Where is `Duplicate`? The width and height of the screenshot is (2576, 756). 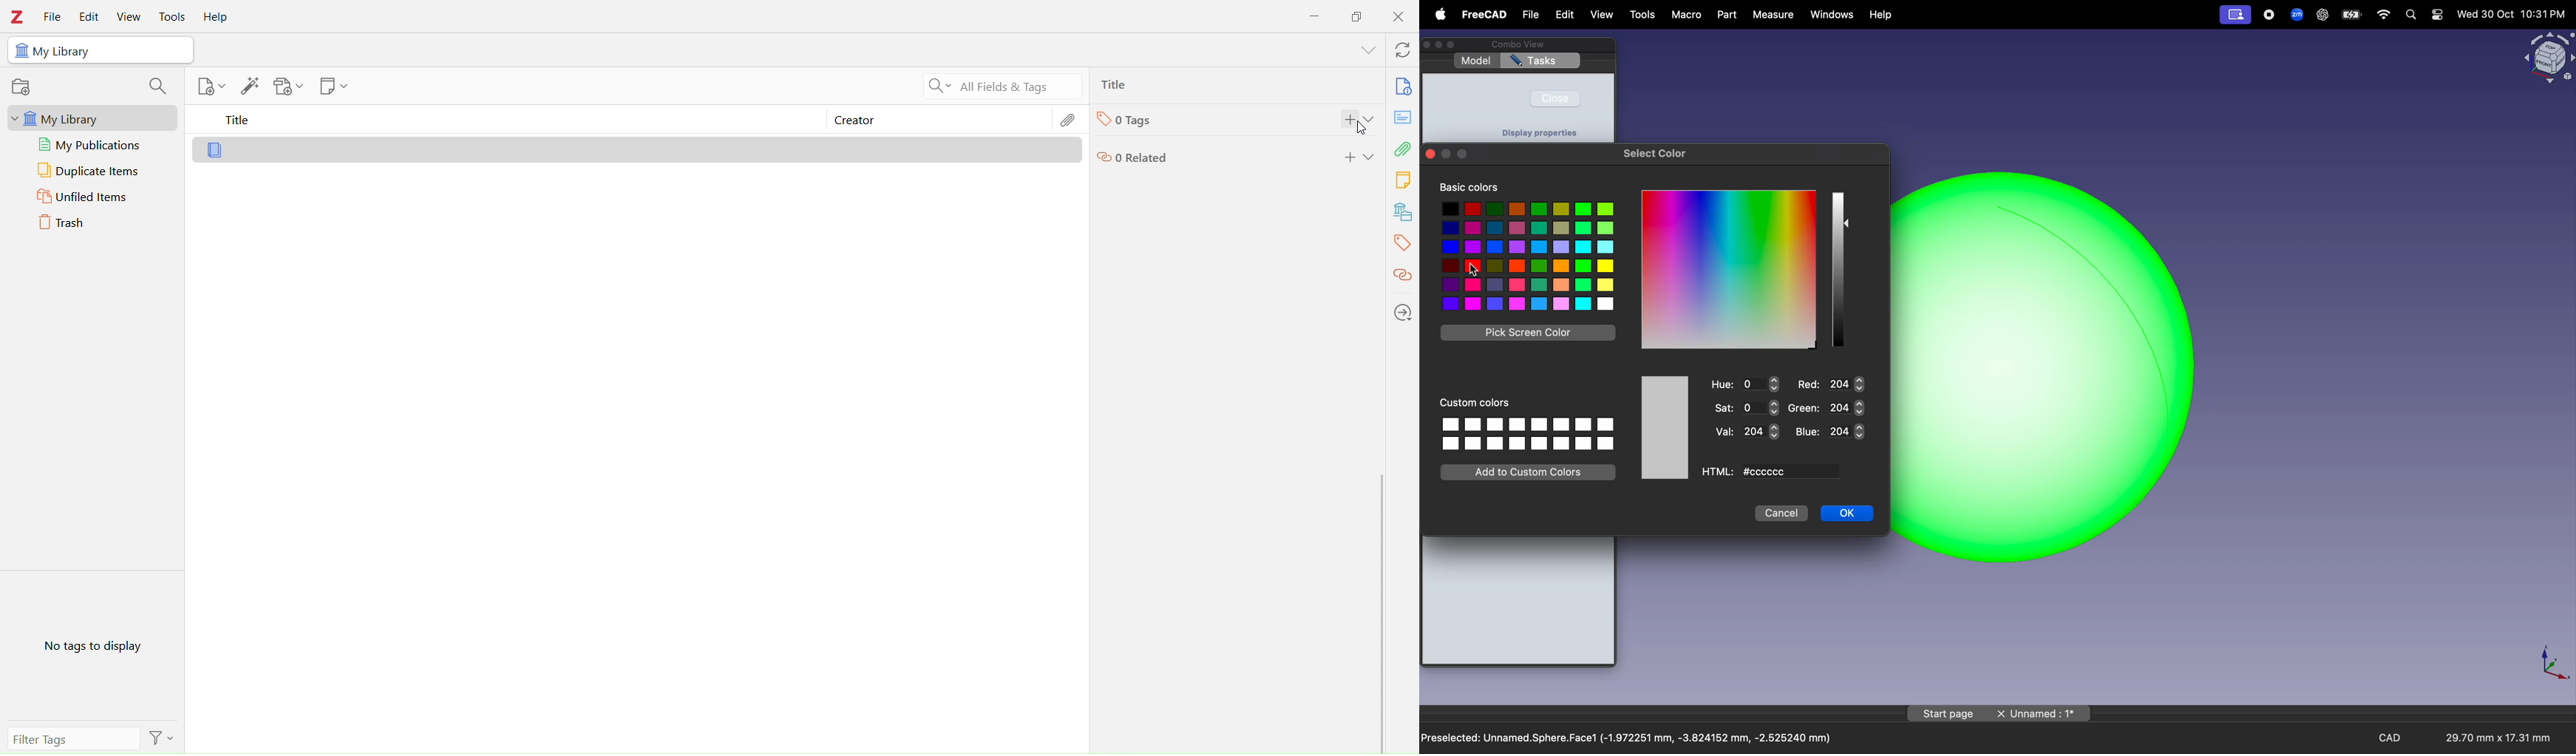
Duplicate is located at coordinates (1360, 16).